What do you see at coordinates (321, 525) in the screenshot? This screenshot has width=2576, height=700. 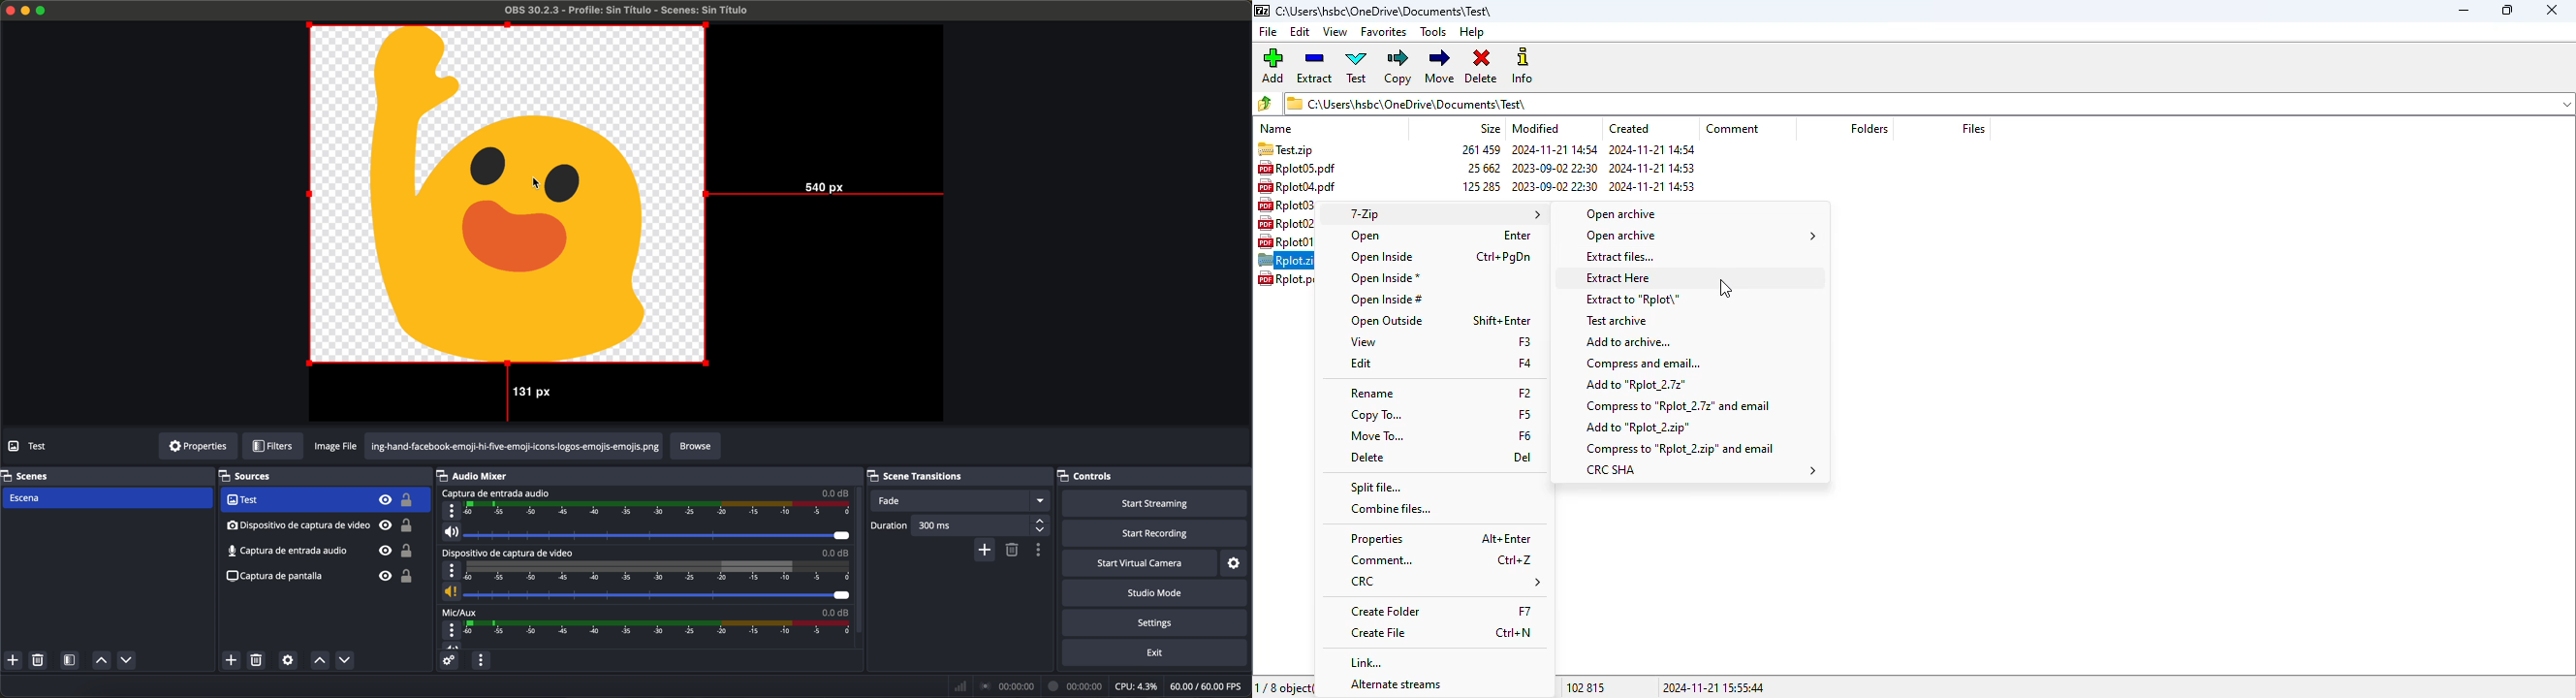 I see `audio input capture` at bounding box center [321, 525].